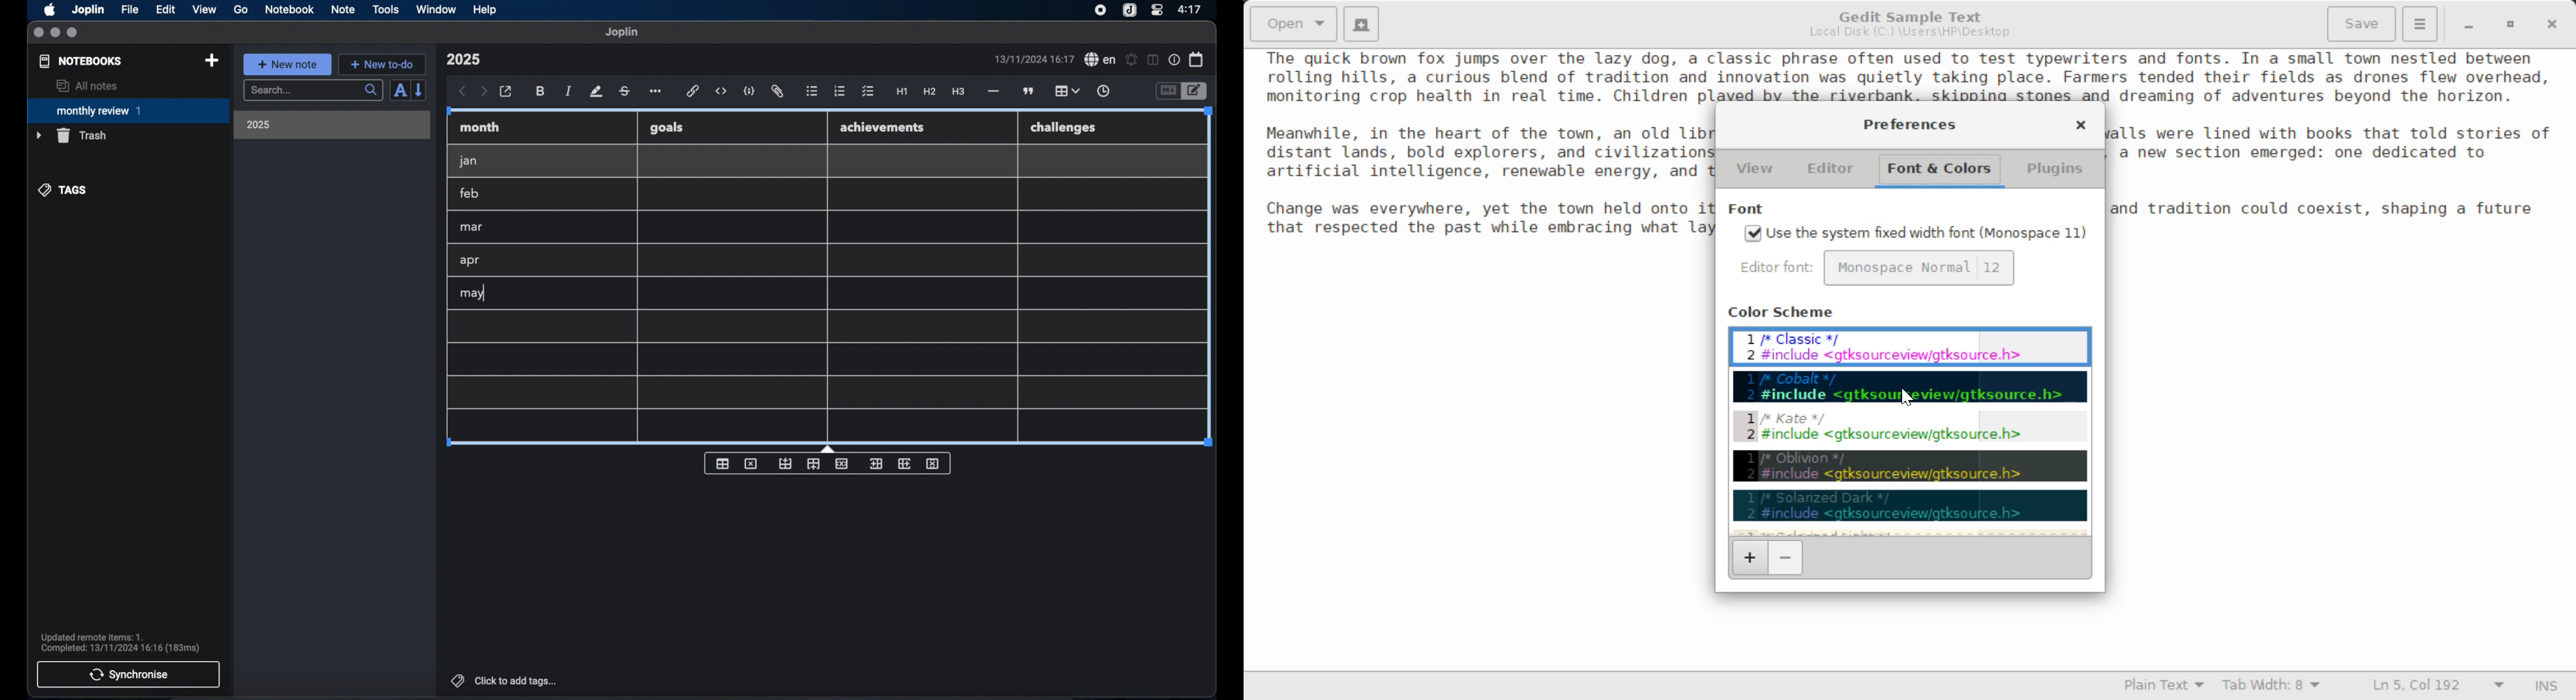 This screenshot has width=2576, height=700. What do you see at coordinates (437, 9) in the screenshot?
I see `window` at bounding box center [437, 9].